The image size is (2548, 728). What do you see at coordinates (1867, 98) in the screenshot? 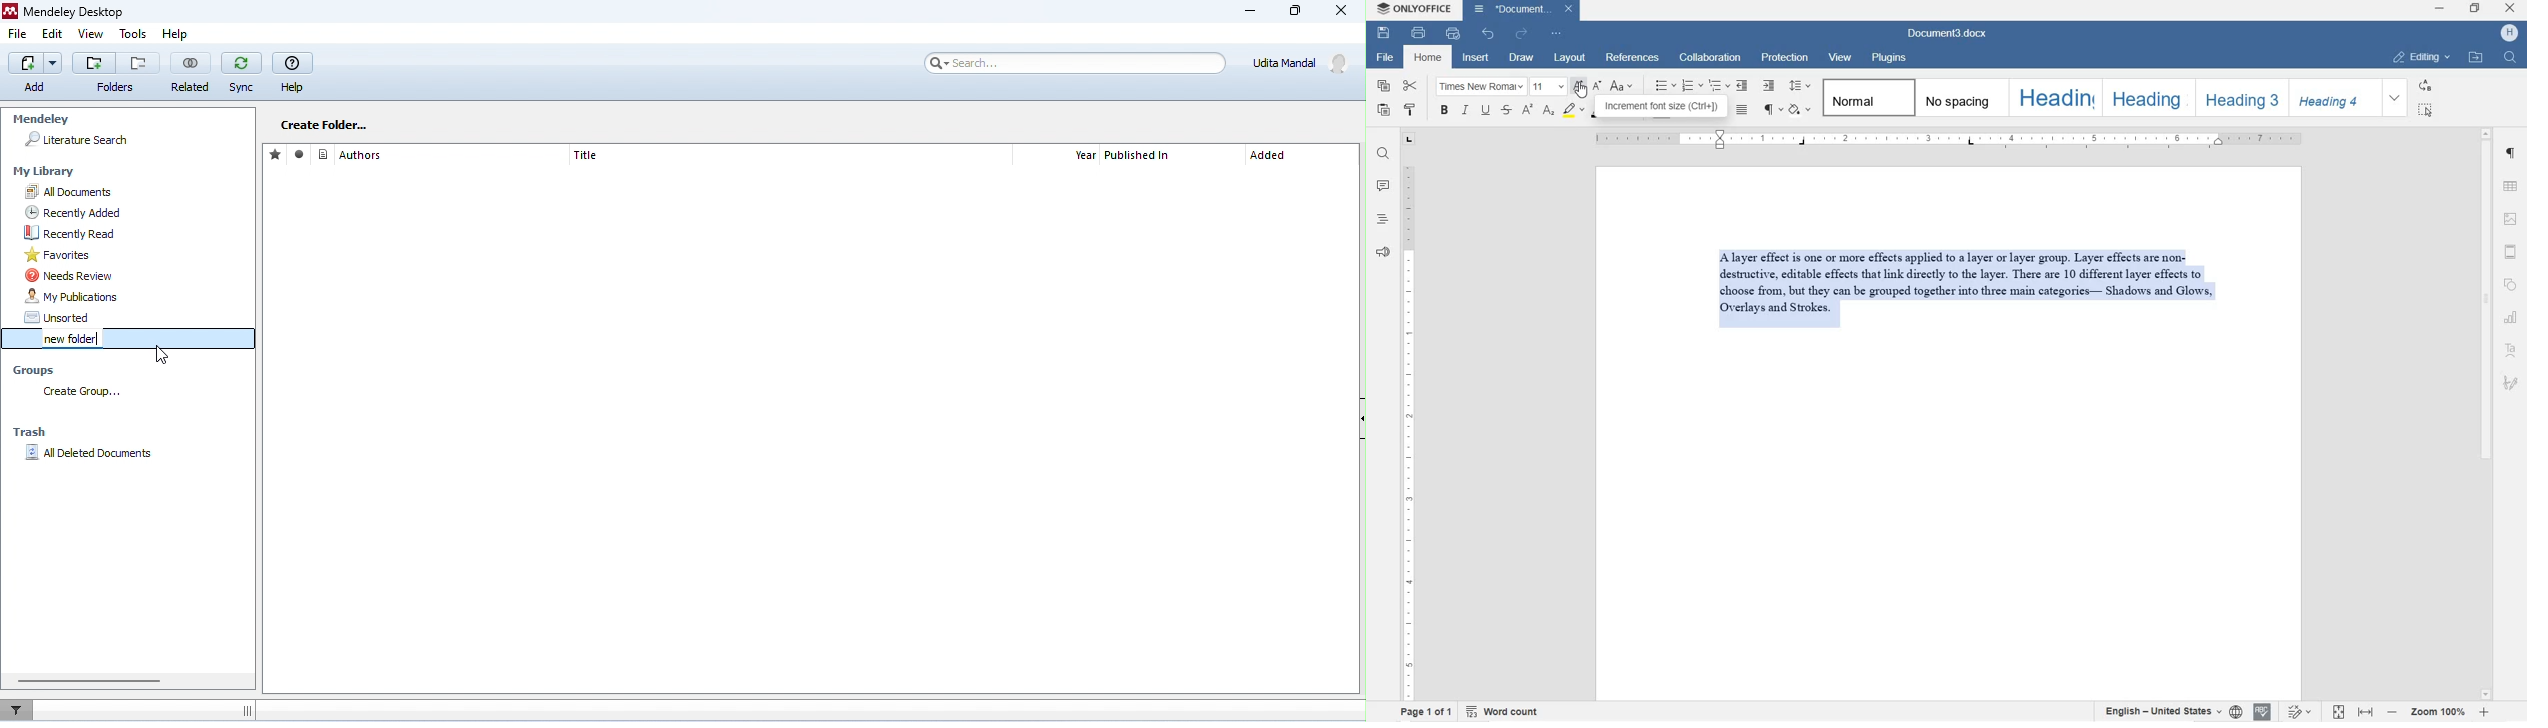
I see `NORMAL` at bounding box center [1867, 98].